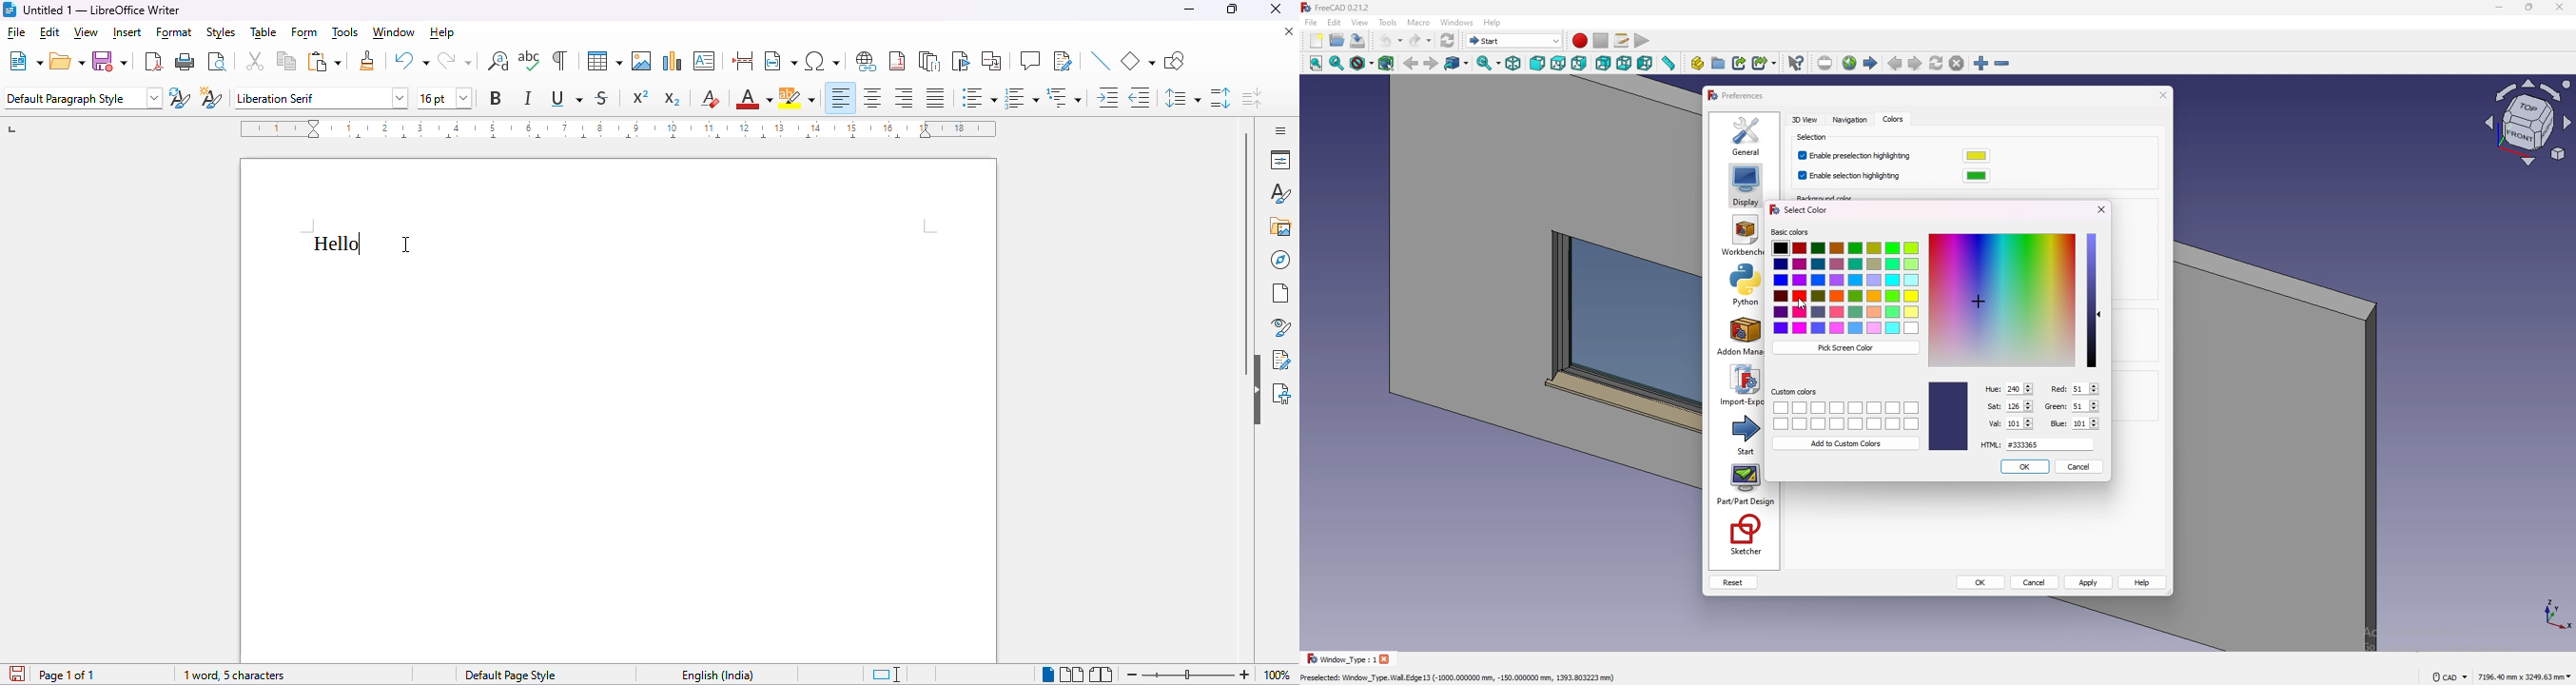 Image resolution: width=2576 pixels, height=700 pixels. I want to click on refresh web page, so click(1937, 63).